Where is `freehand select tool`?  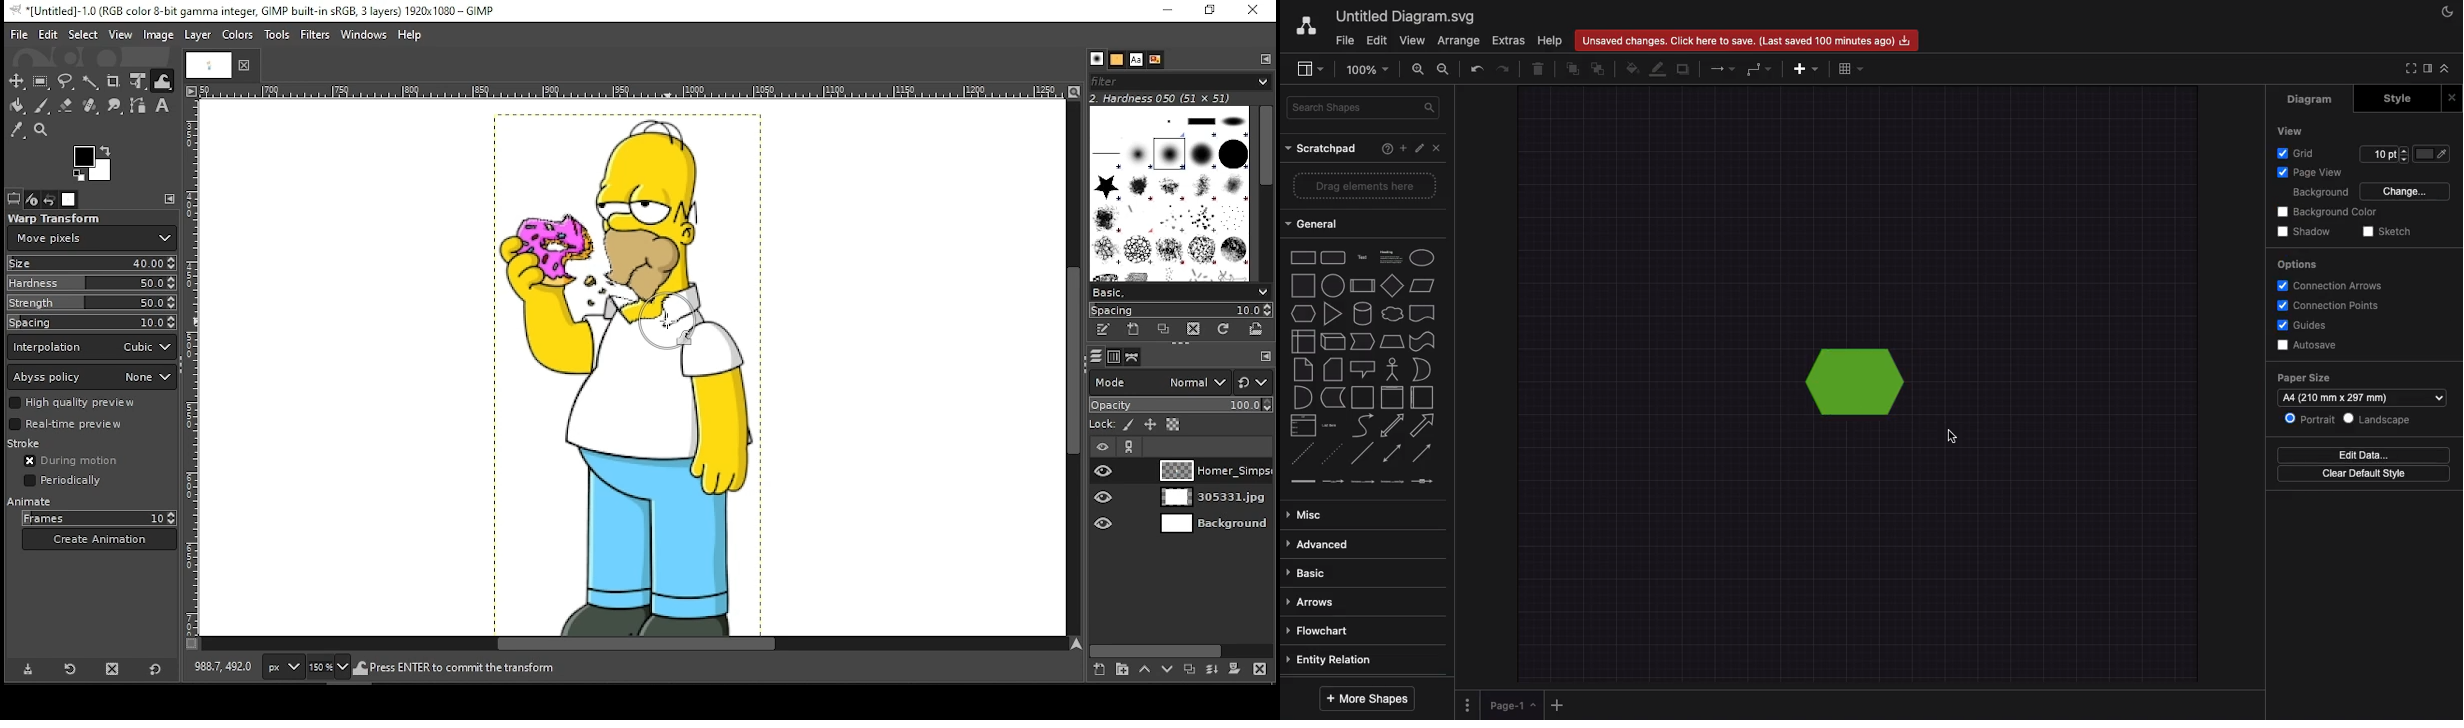 freehand select tool is located at coordinates (65, 81).